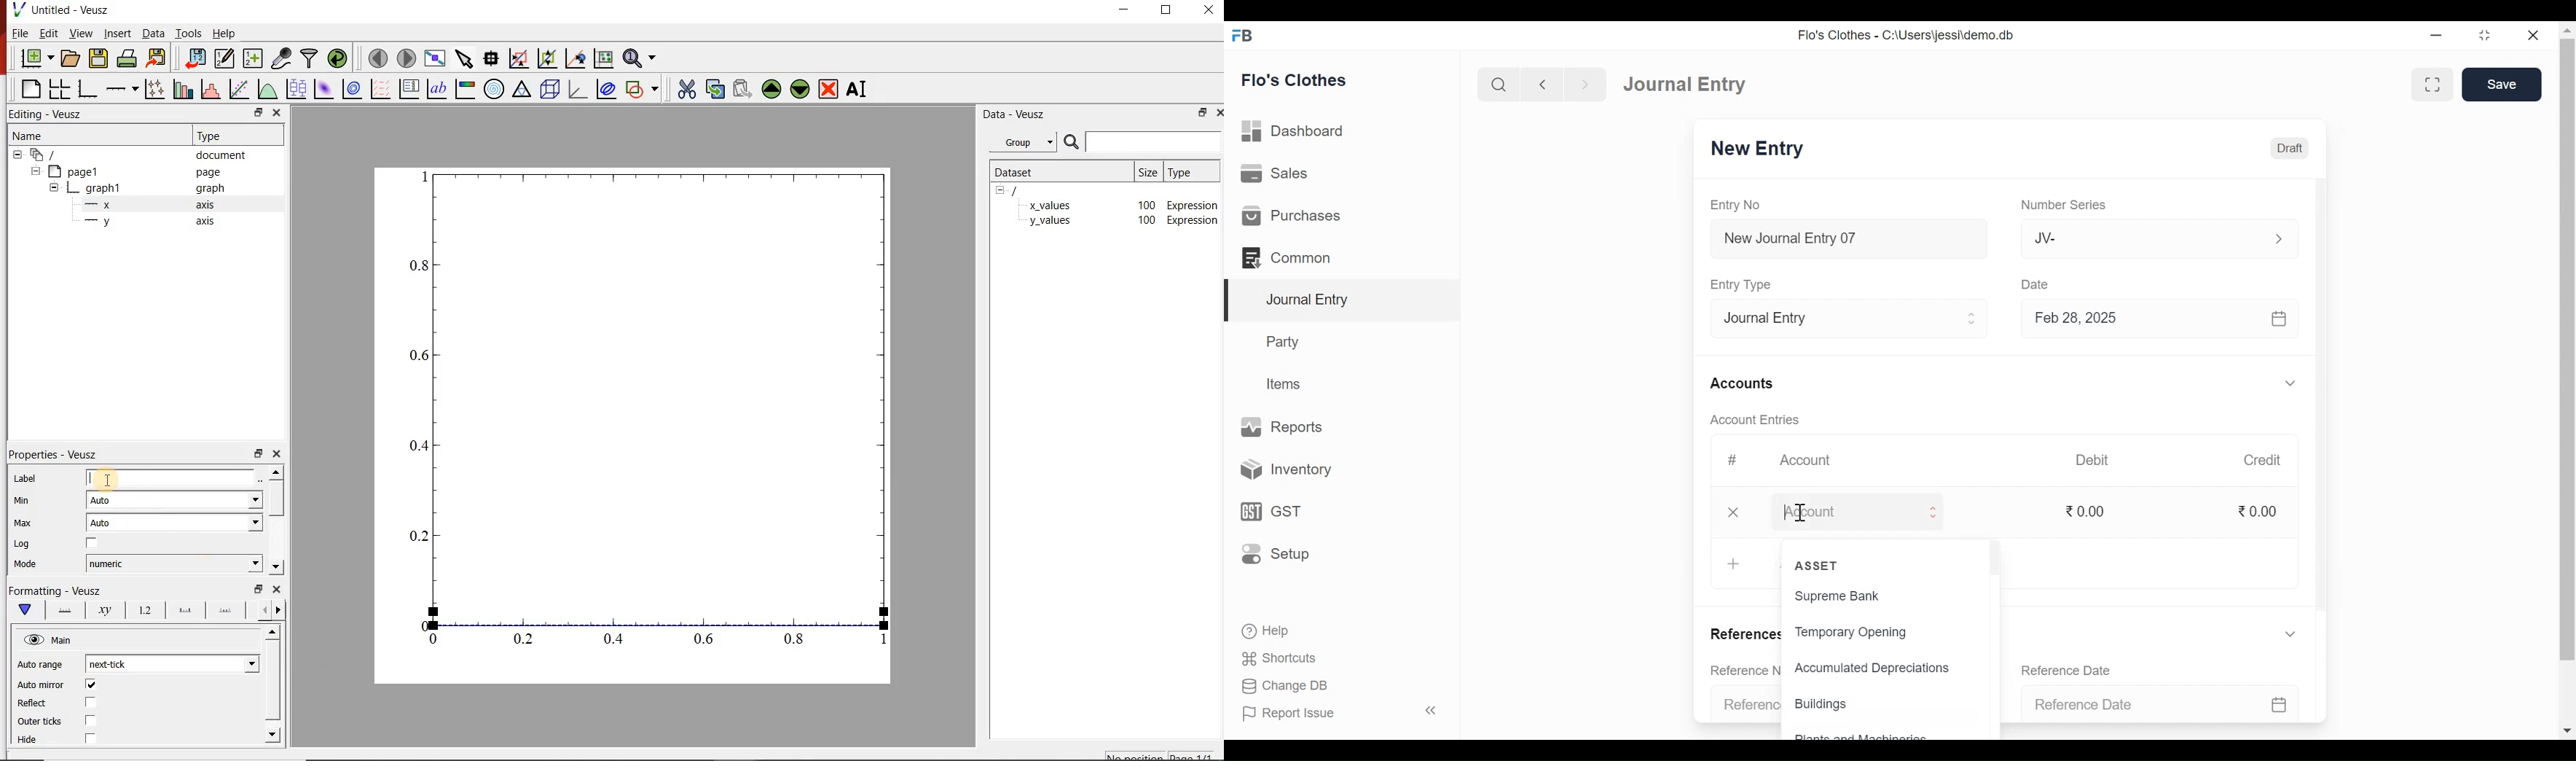 The width and height of the screenshot is (2576, 784). Describe the element at coordinates (1690, 84) in the screenshot. I see `Journal Entry` at that location.